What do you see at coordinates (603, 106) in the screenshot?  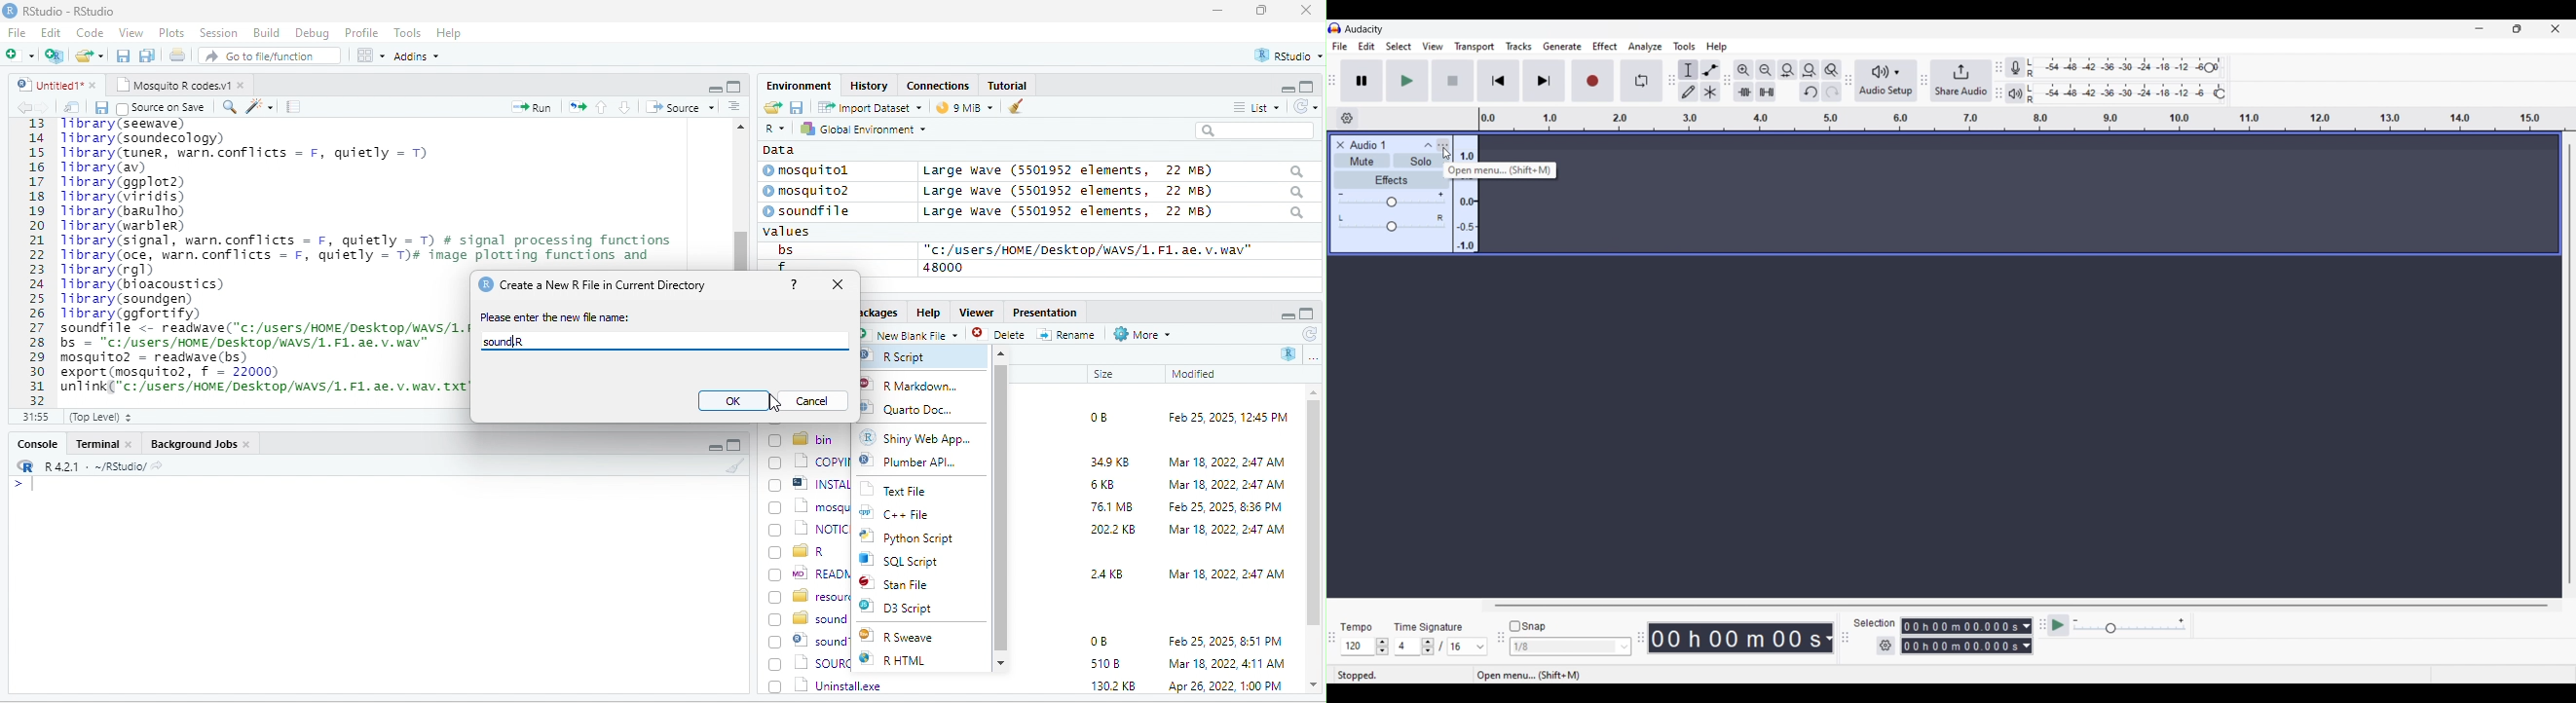 I see `up` at bounding box center [603, 106].